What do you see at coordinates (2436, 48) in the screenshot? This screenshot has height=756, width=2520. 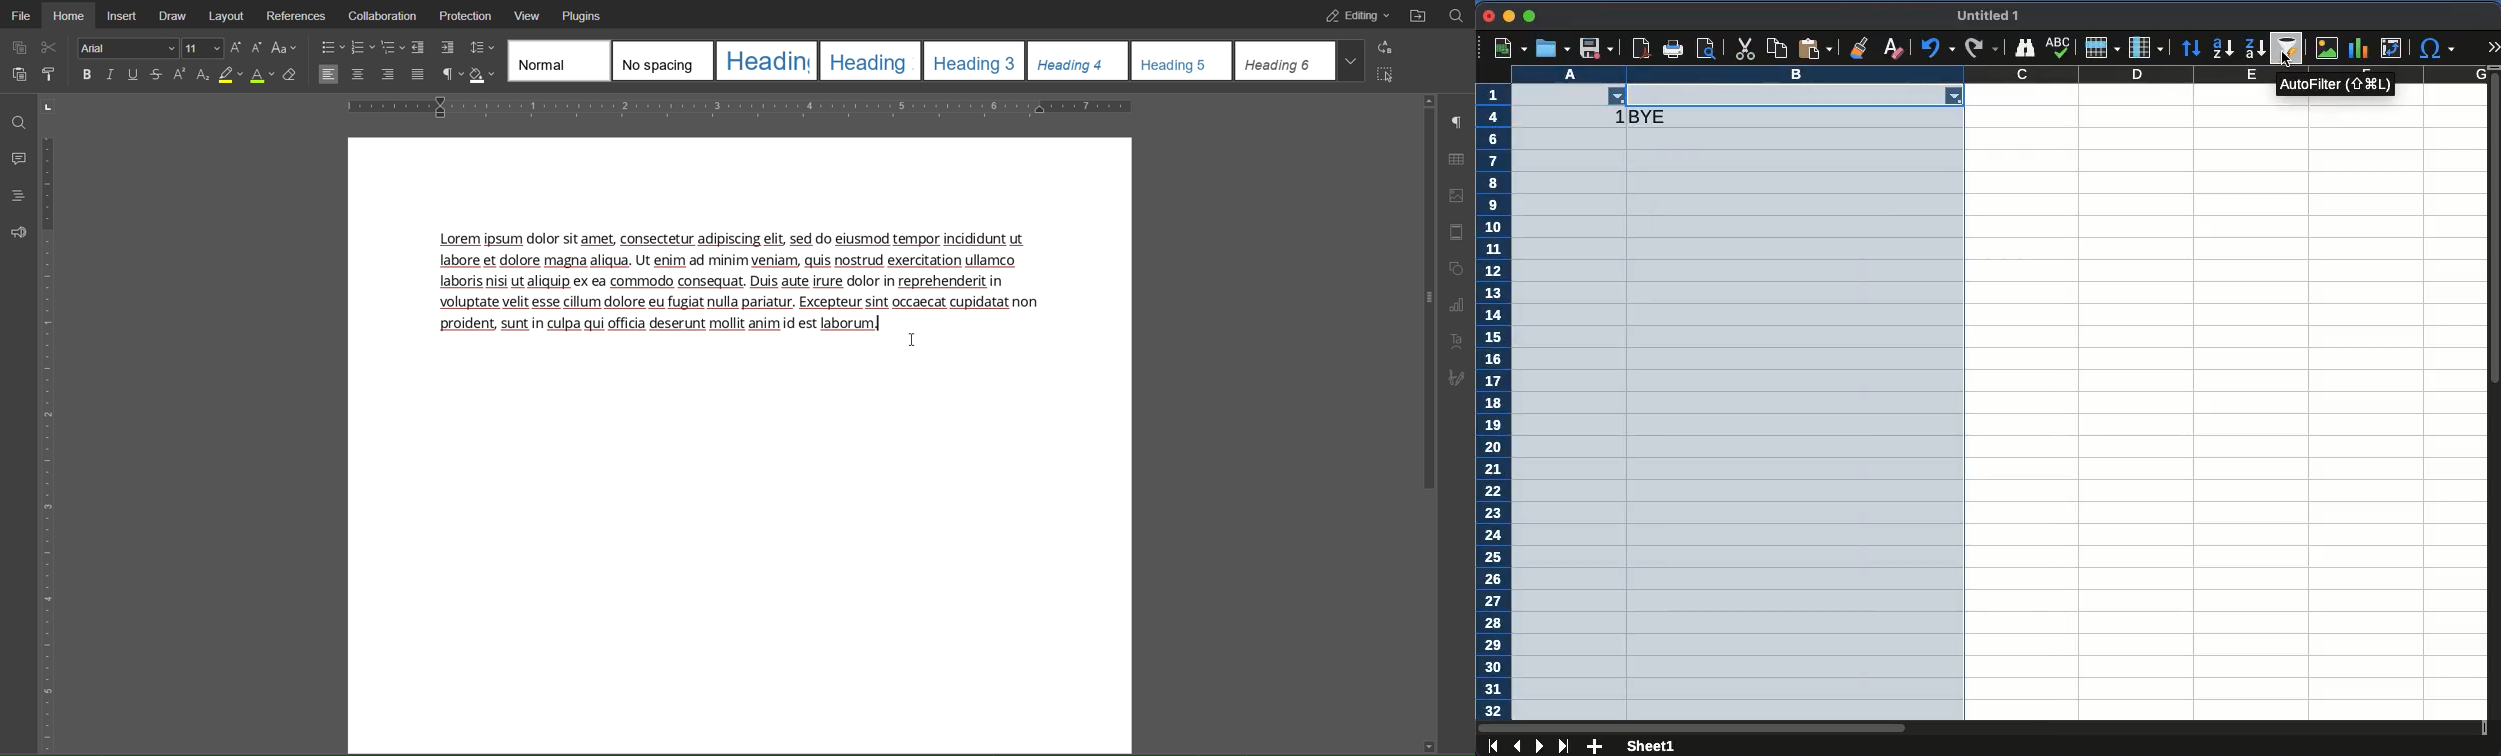 I see `special characters` at bounding box center [2436, 48].